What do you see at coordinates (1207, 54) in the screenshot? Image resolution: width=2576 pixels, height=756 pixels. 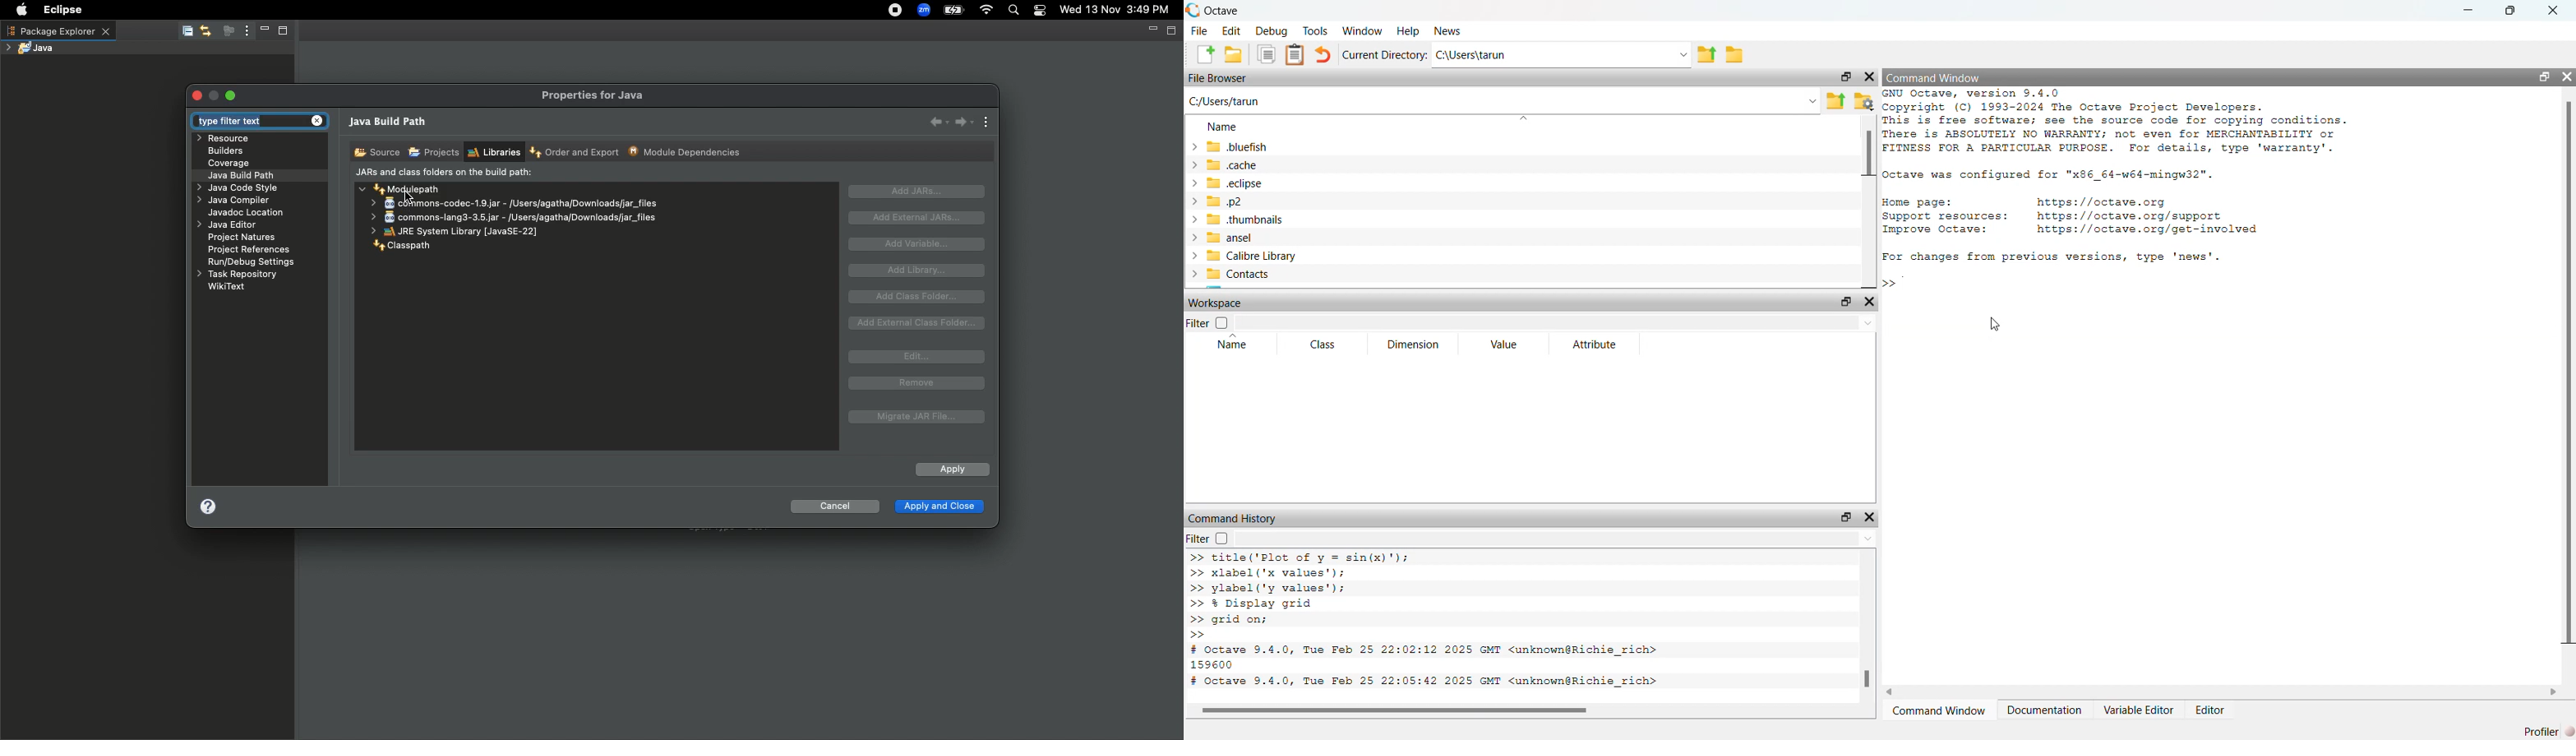 I see `Create new` at bounding box center [1207, 54].